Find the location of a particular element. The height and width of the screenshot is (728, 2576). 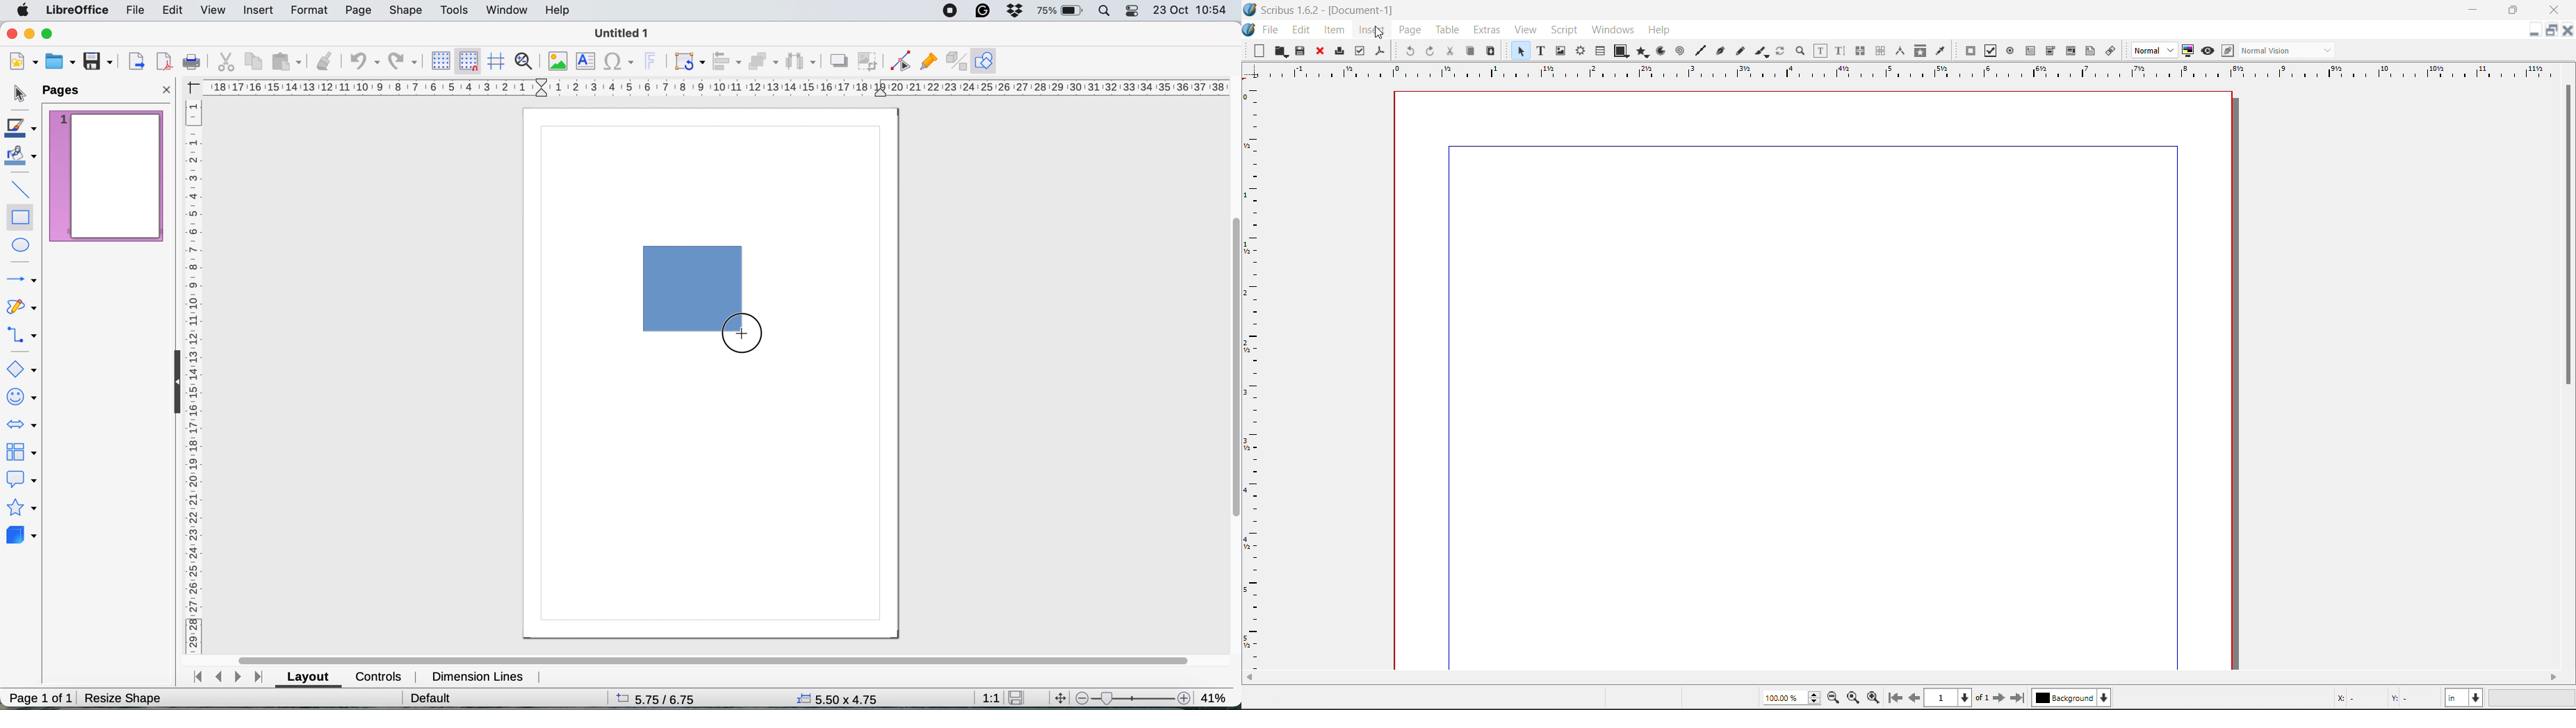

tools is located at coordinates (455, 9).